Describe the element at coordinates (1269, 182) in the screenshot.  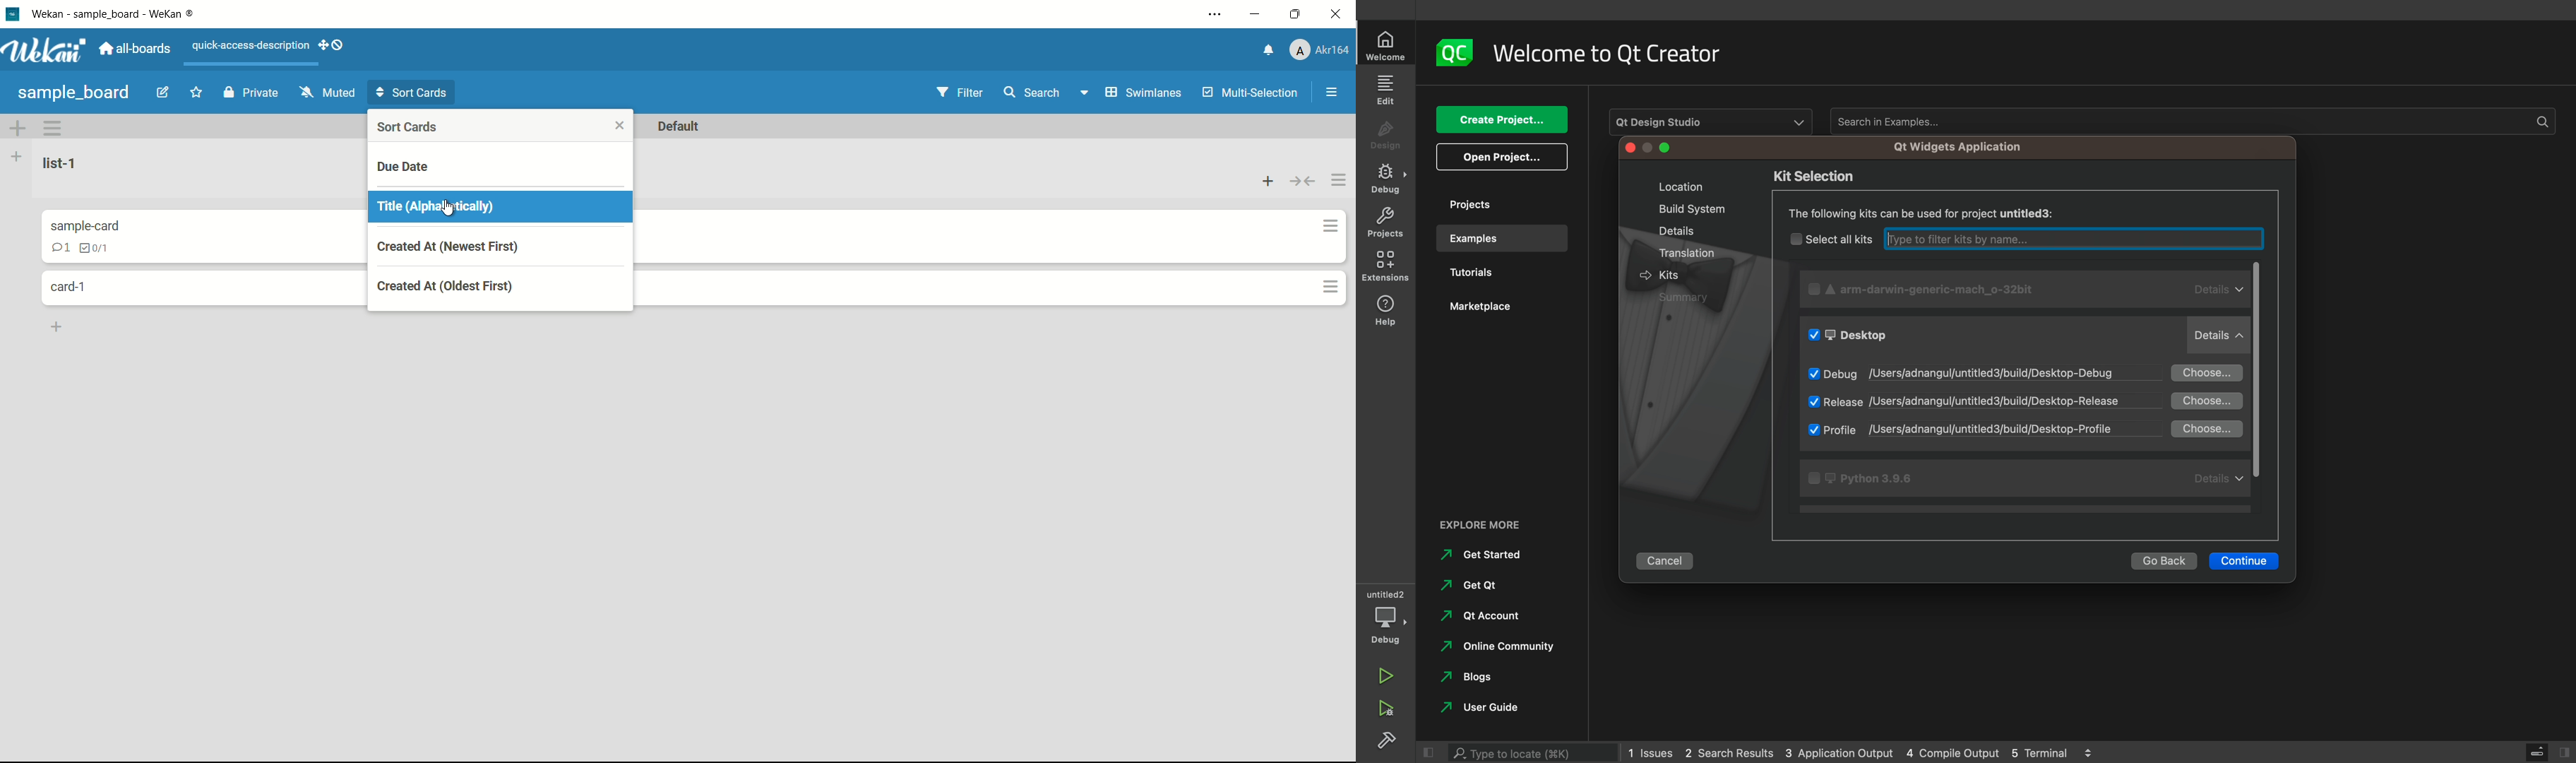
I see `add card` at that location.